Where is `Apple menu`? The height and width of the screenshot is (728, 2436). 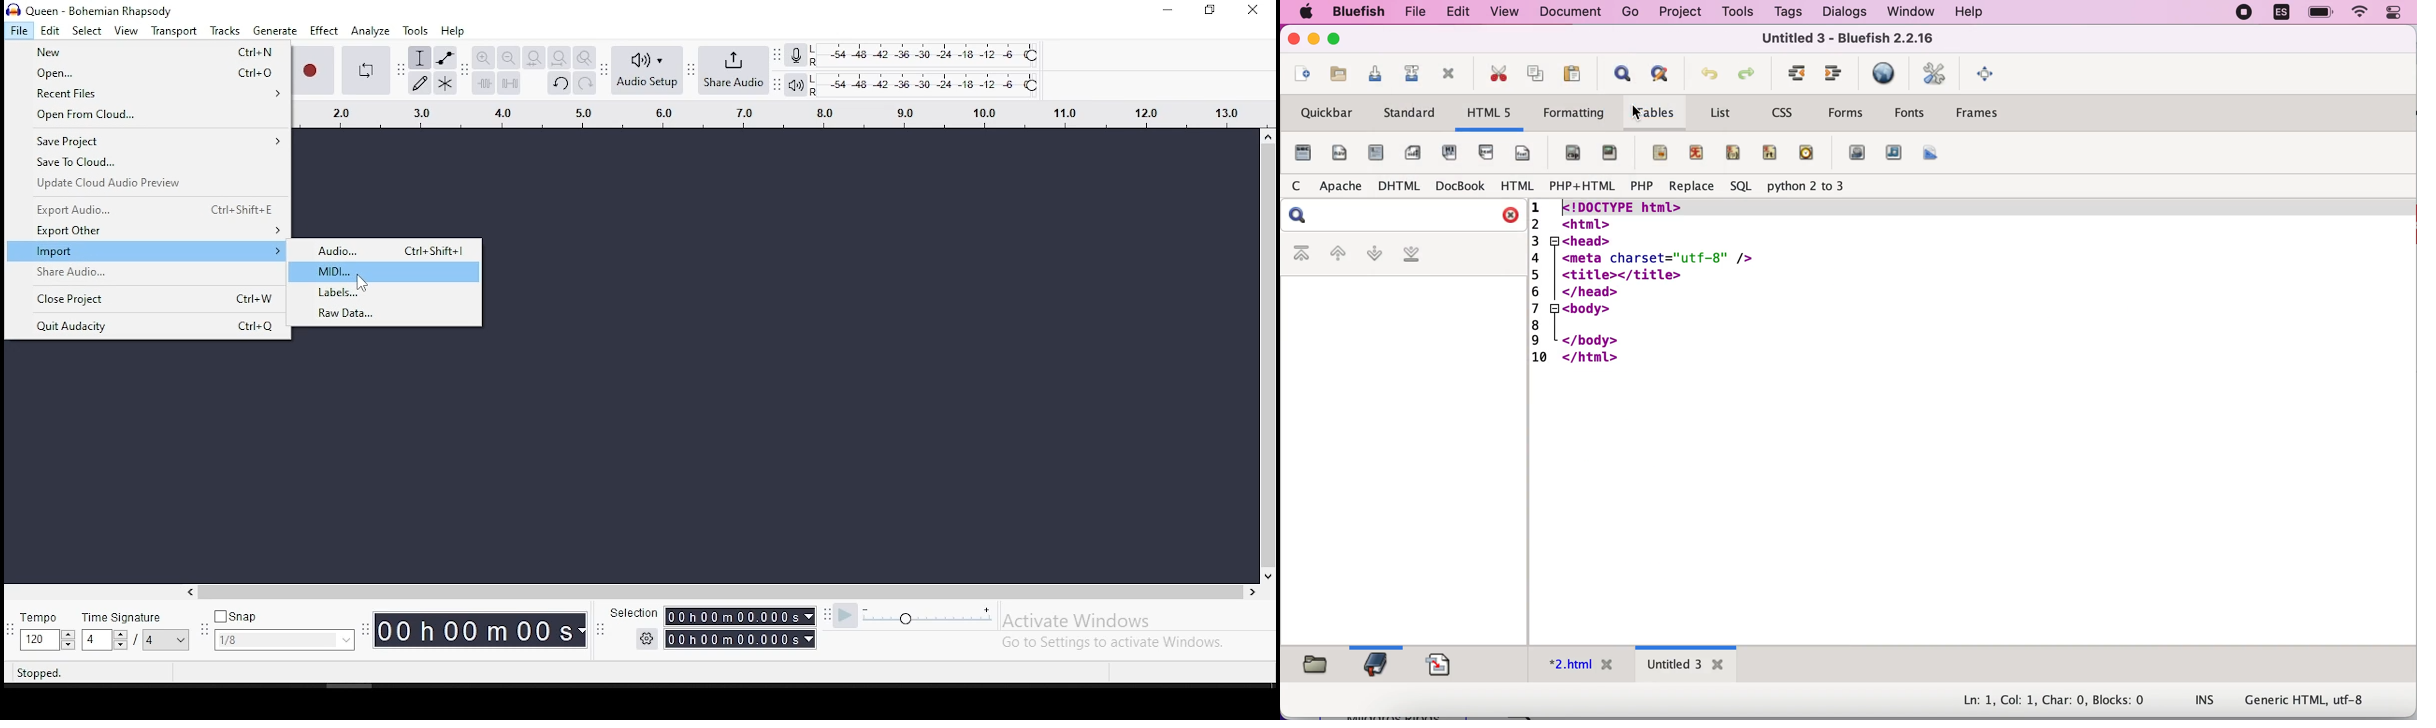
Apple menu is located at coordinates (1306, 12).